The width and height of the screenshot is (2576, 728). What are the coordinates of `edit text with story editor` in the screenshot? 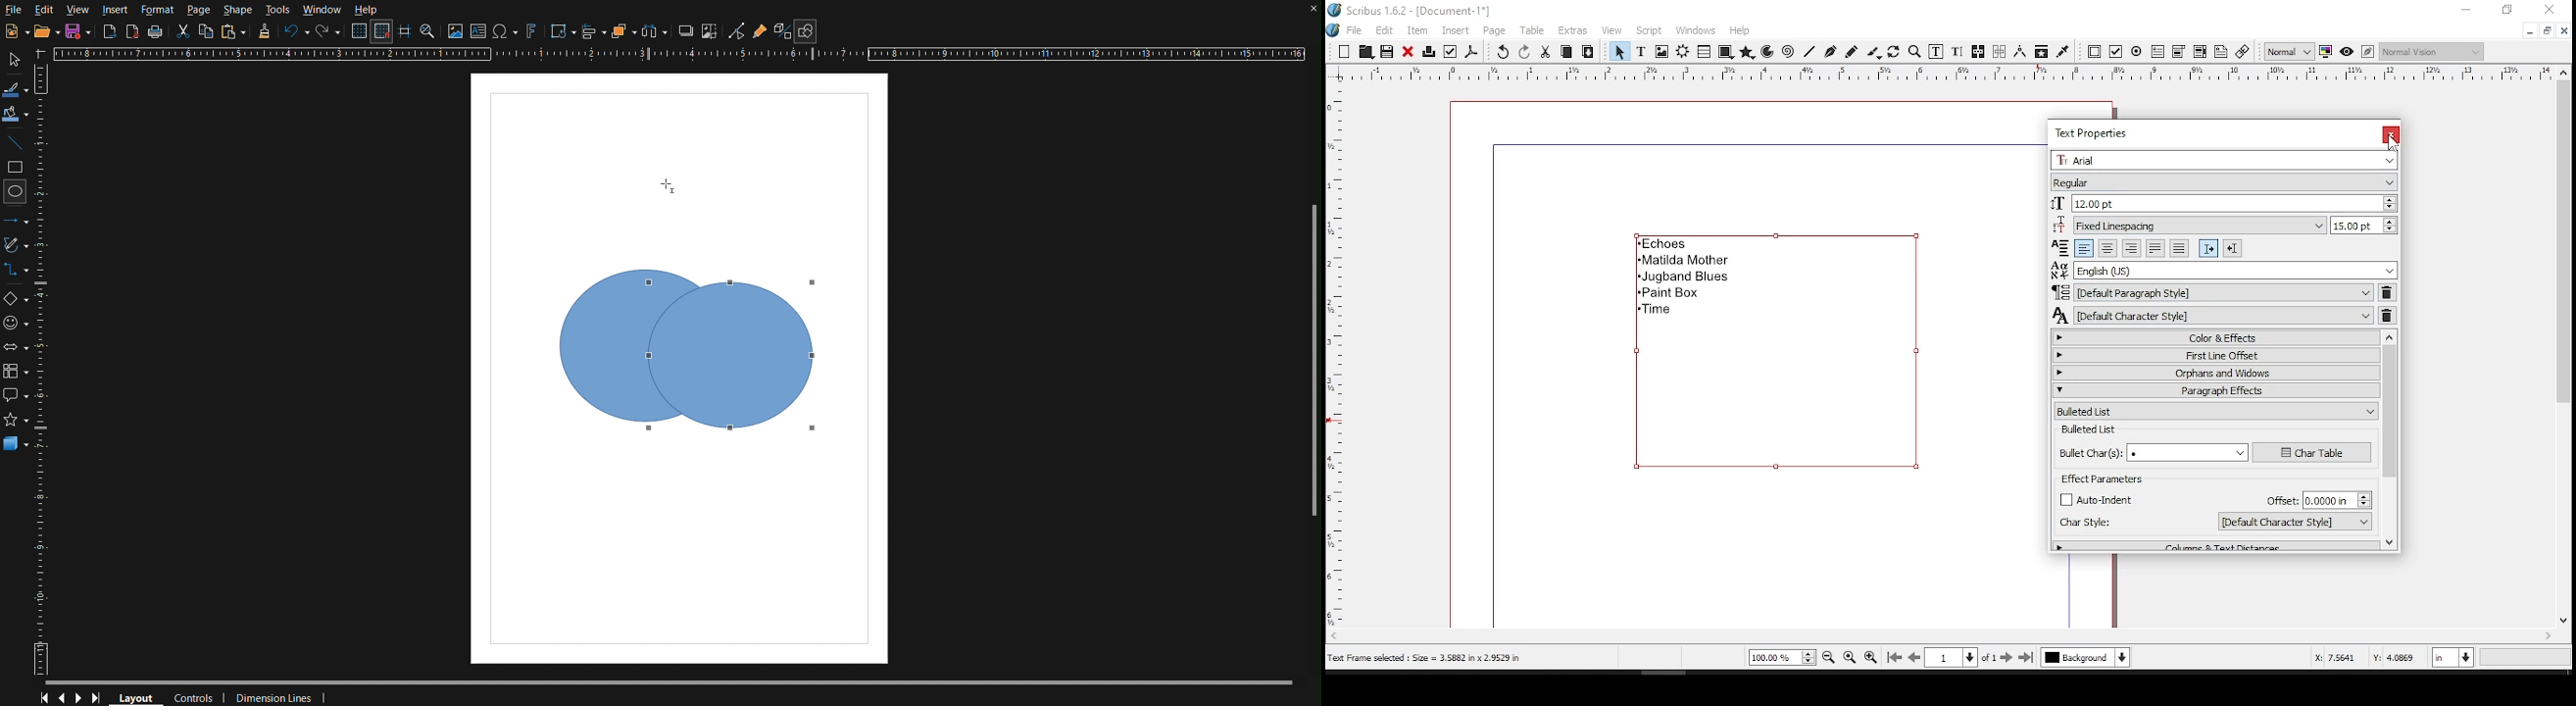 It's located at (1954, 52).